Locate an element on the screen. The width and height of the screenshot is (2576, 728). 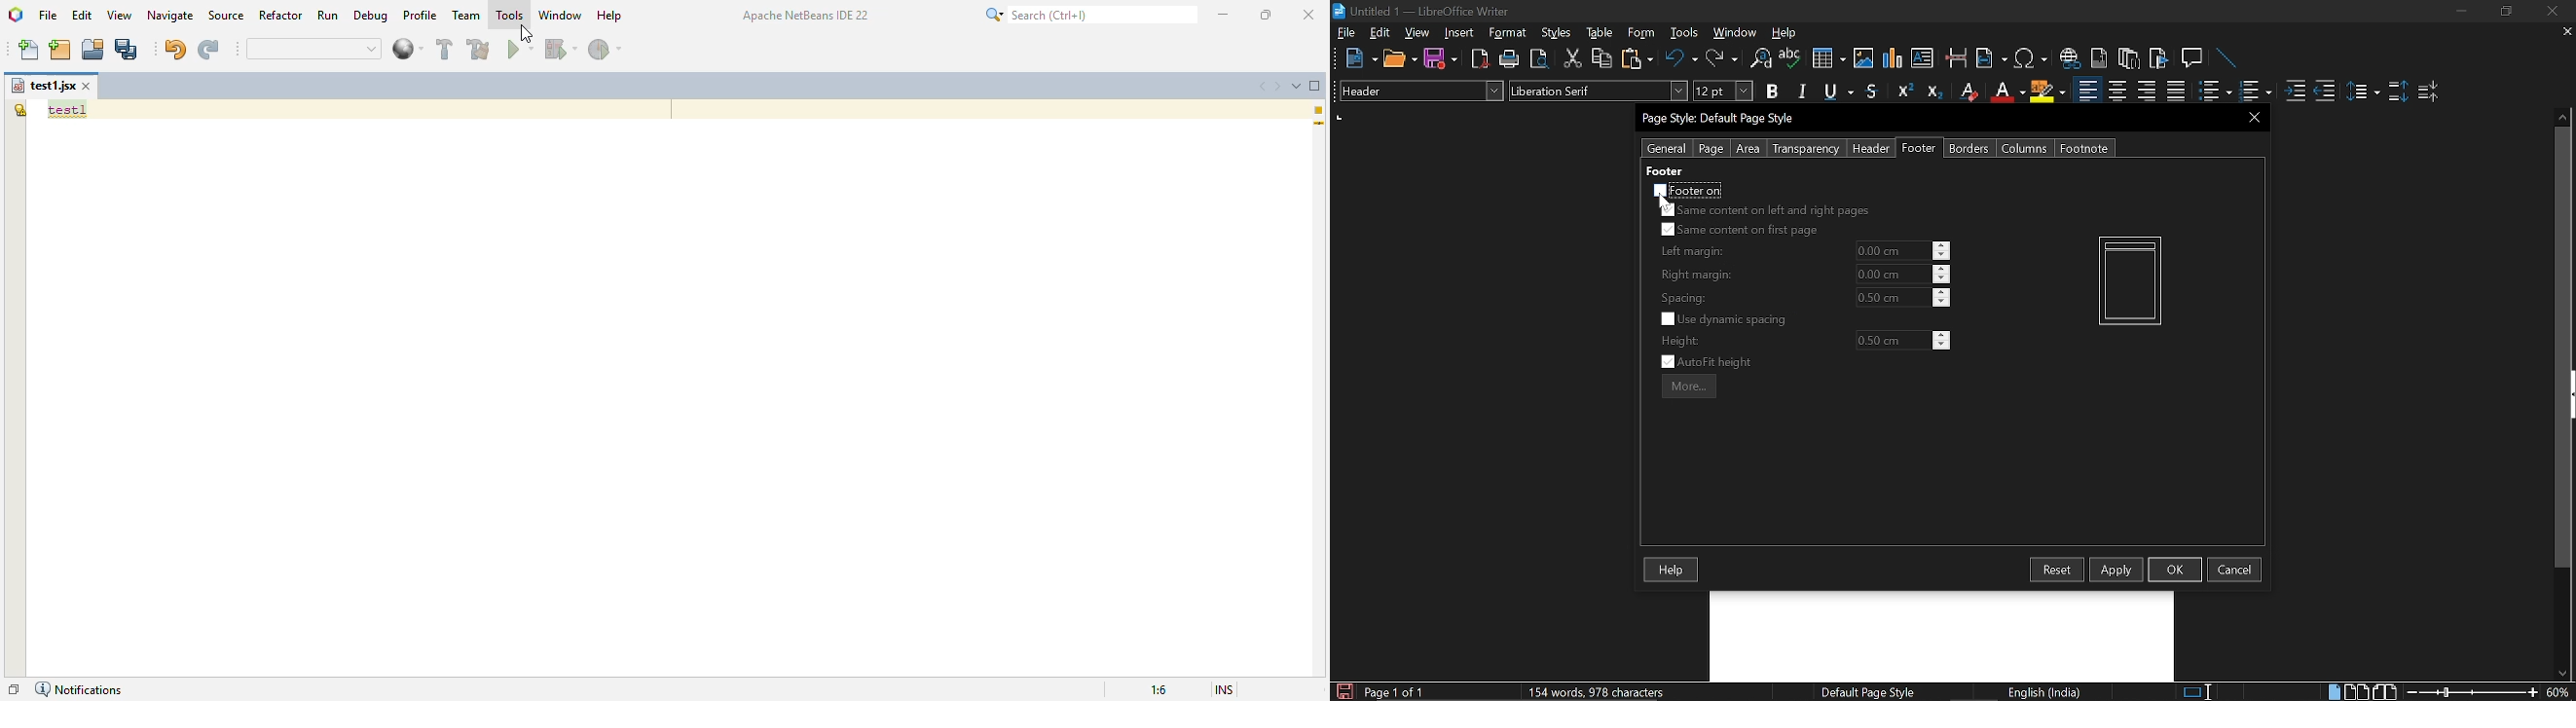
edit is located at coordinates (83, 15).